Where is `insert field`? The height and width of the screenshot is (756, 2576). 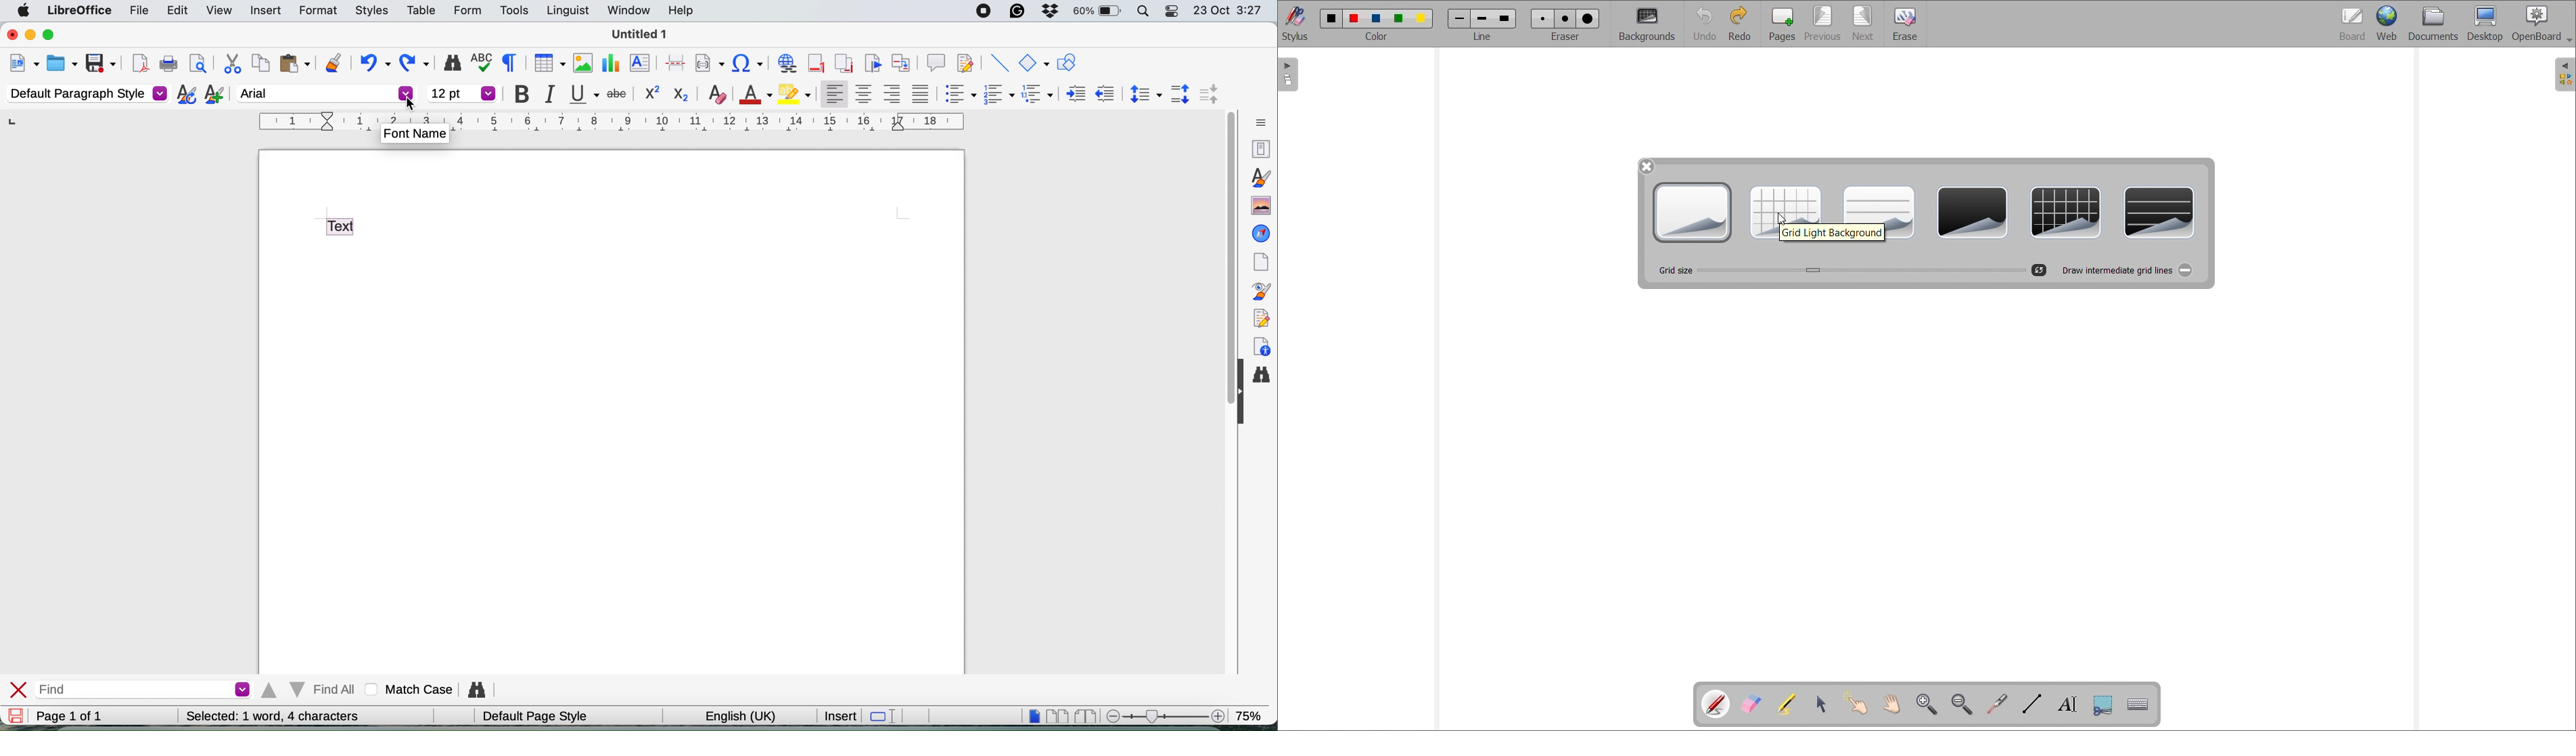
insert field is located at coordinates (711, 62).